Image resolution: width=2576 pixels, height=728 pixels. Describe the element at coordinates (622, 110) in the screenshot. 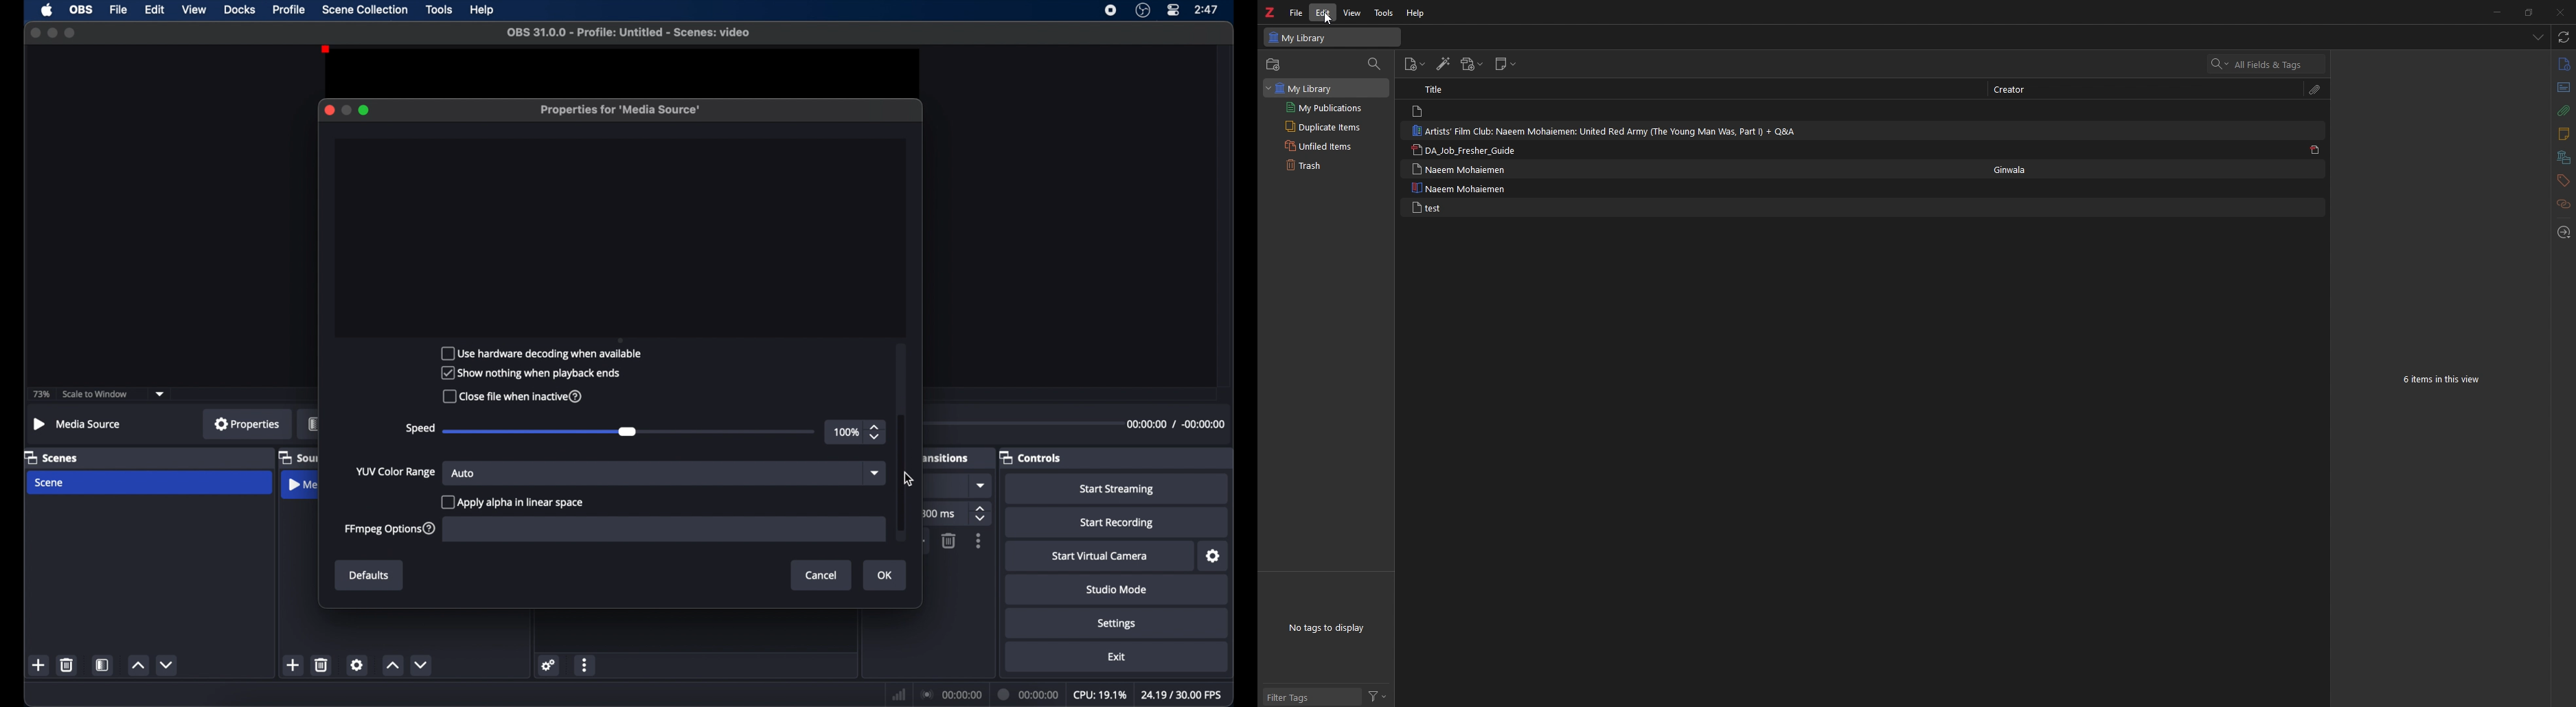

I see `properties for media source` at that location.